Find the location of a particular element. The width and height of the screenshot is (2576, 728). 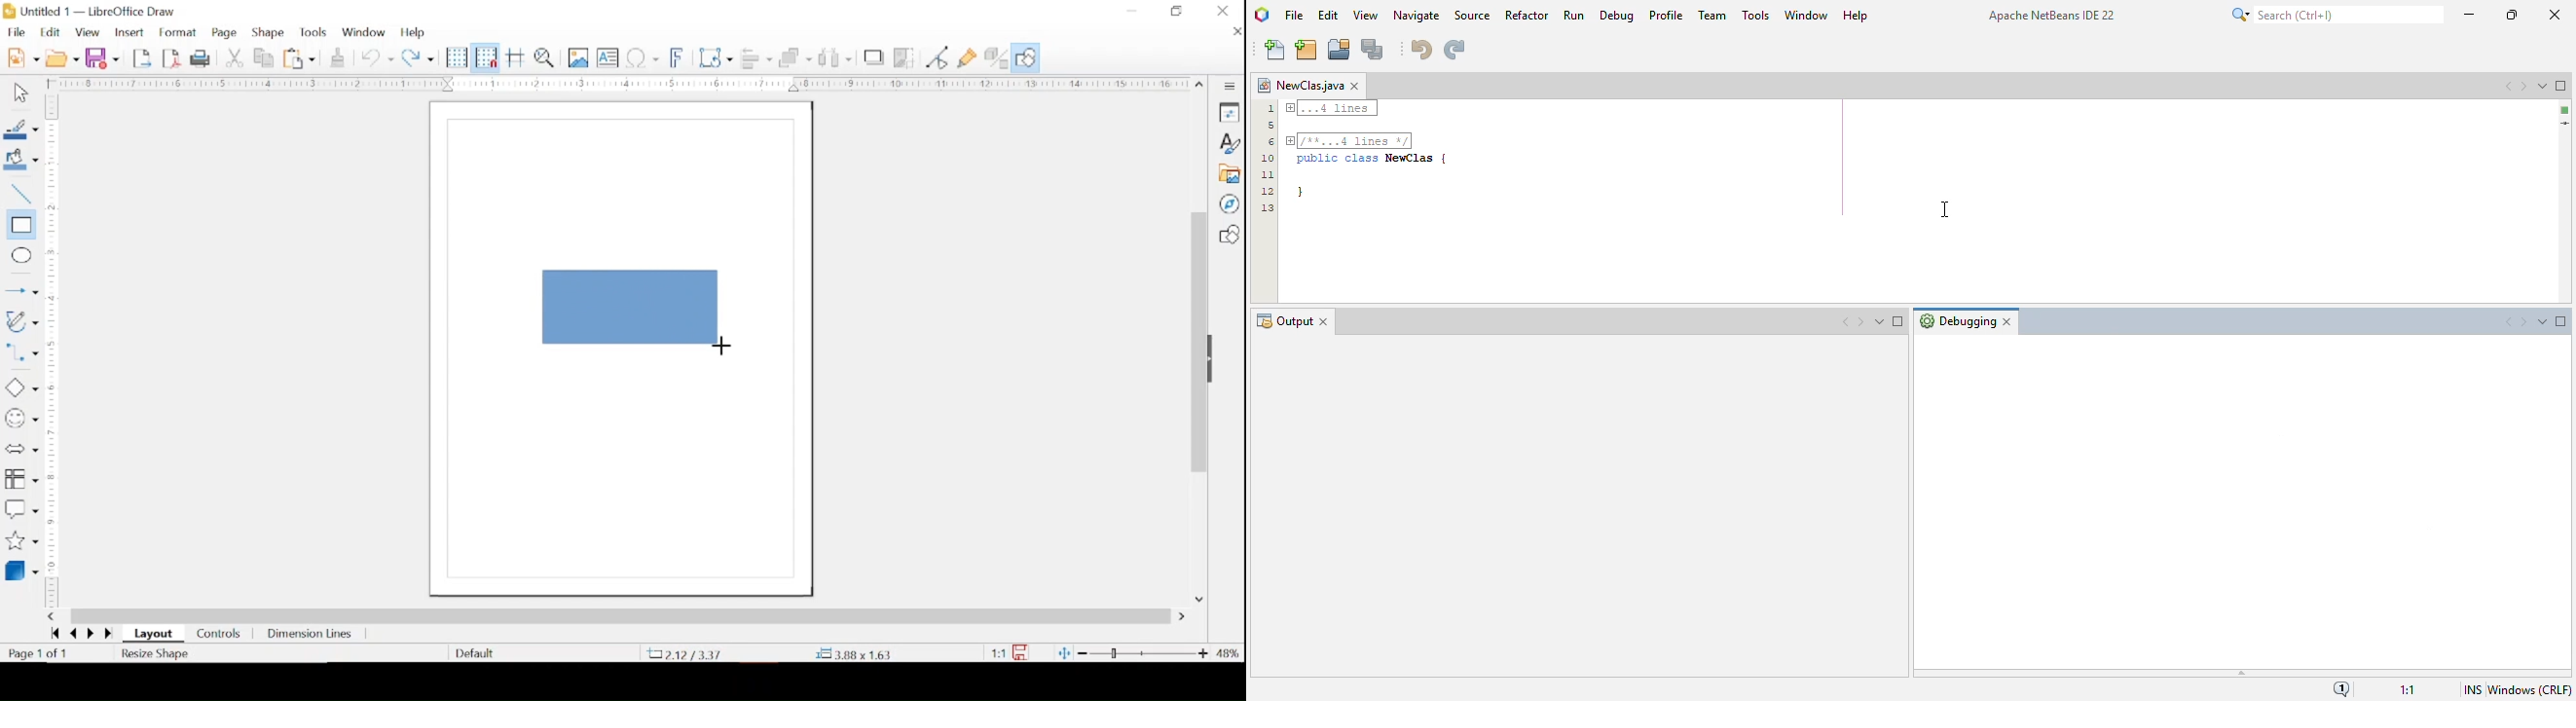

fill color is located at coordinates (23, 160).